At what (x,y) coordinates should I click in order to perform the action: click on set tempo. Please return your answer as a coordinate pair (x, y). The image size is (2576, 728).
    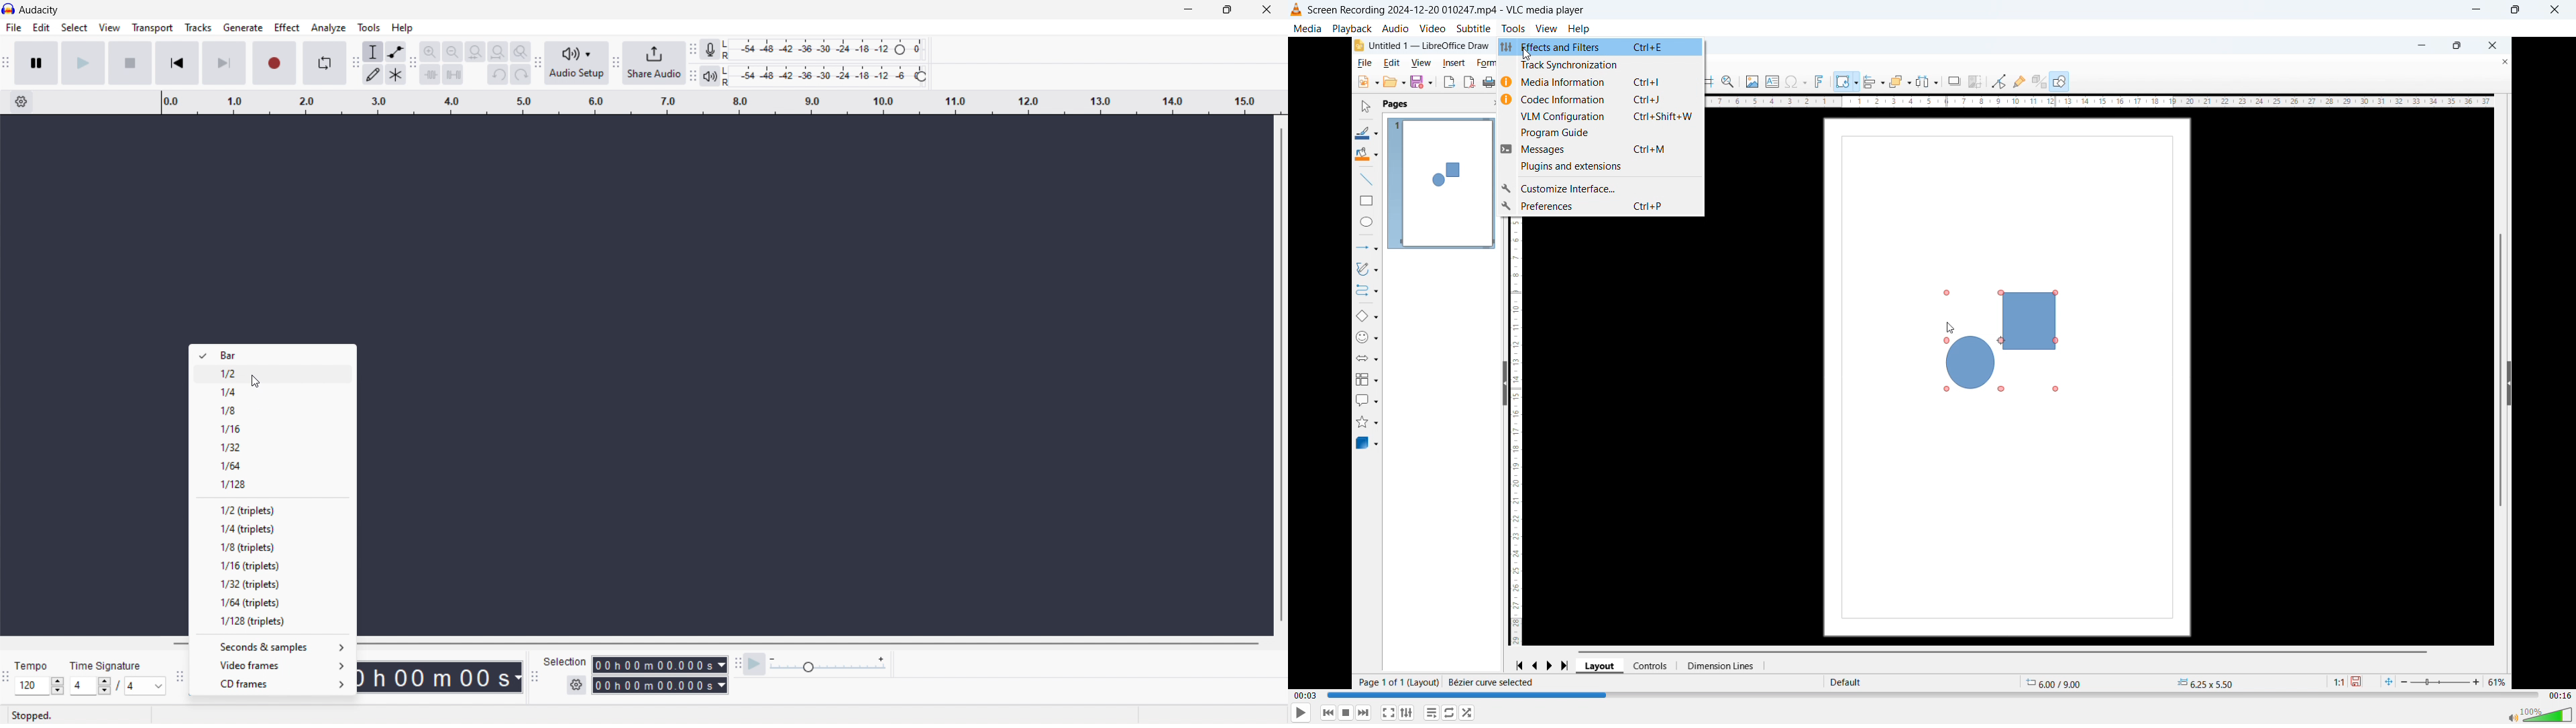
    Looking at the image, I should click on (39, 686).